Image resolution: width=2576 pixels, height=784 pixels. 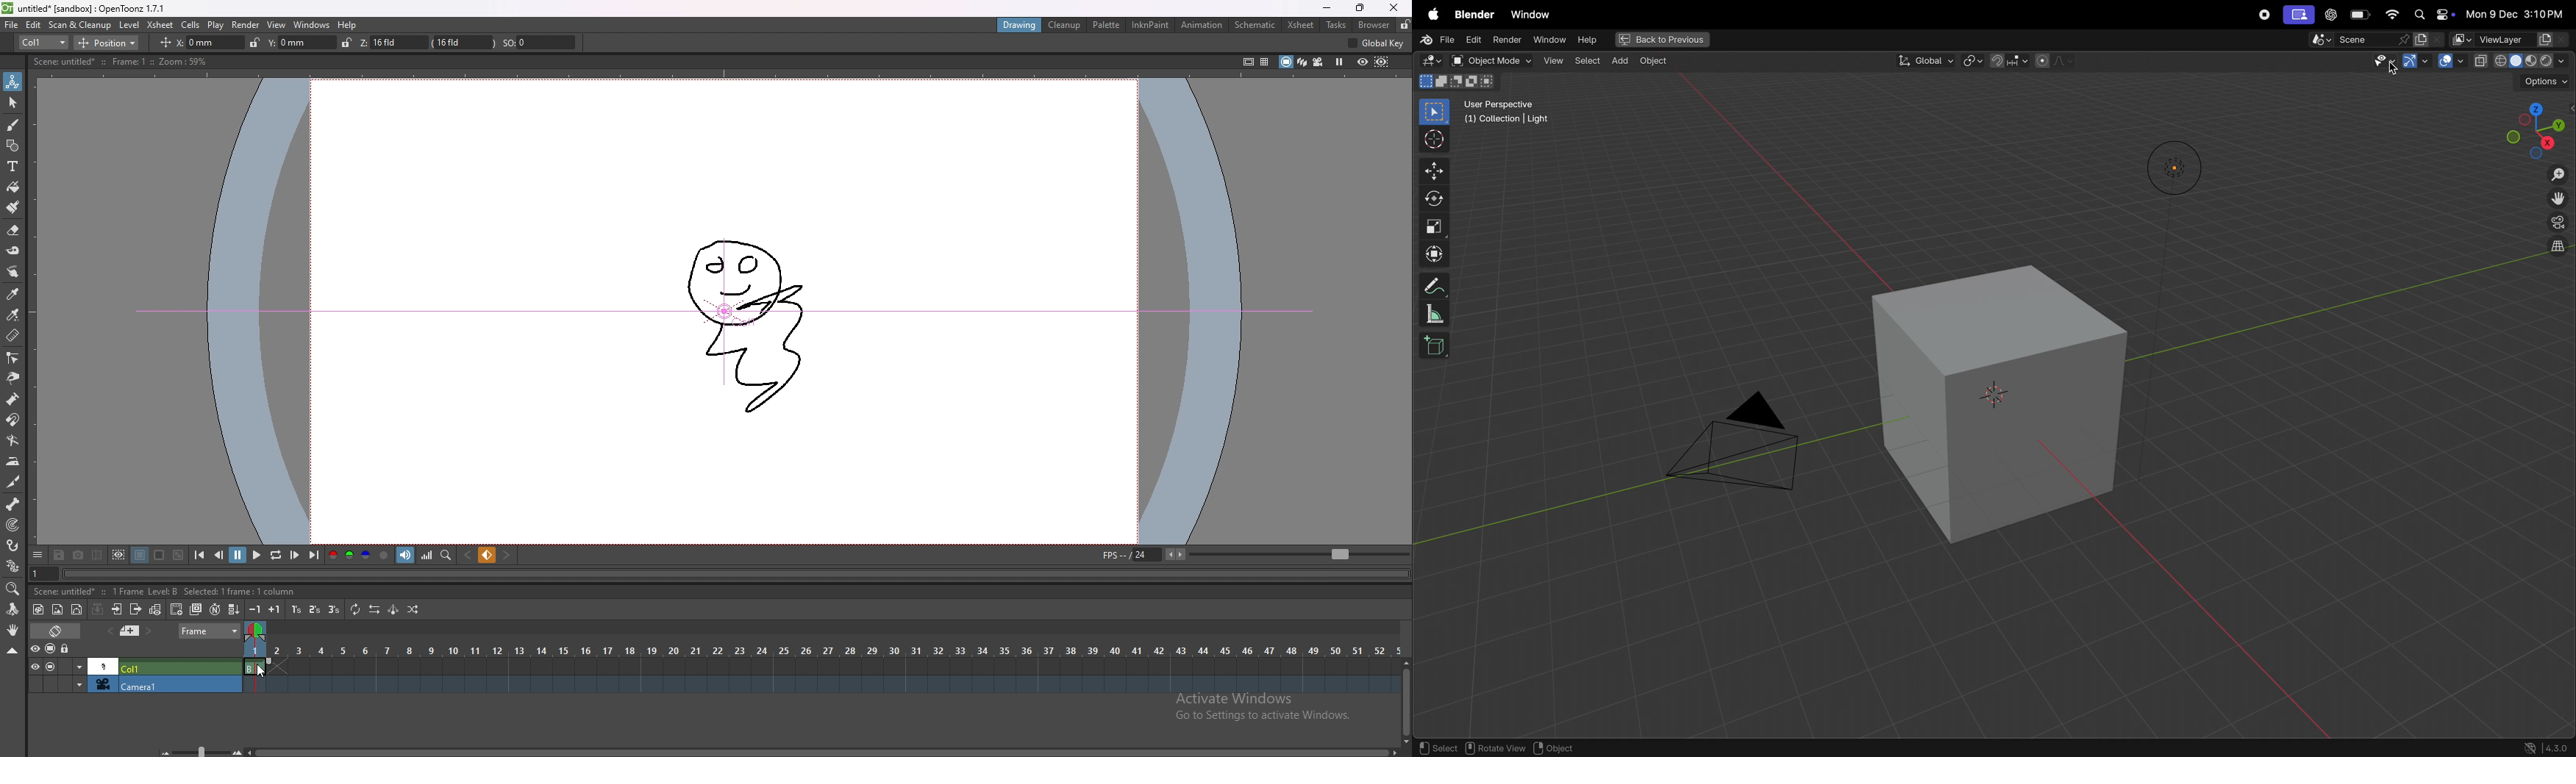 What do you see at coordinates (1973, 60) in the screenshot?
I see `transform pviot` at bounding box center [1973, 60].